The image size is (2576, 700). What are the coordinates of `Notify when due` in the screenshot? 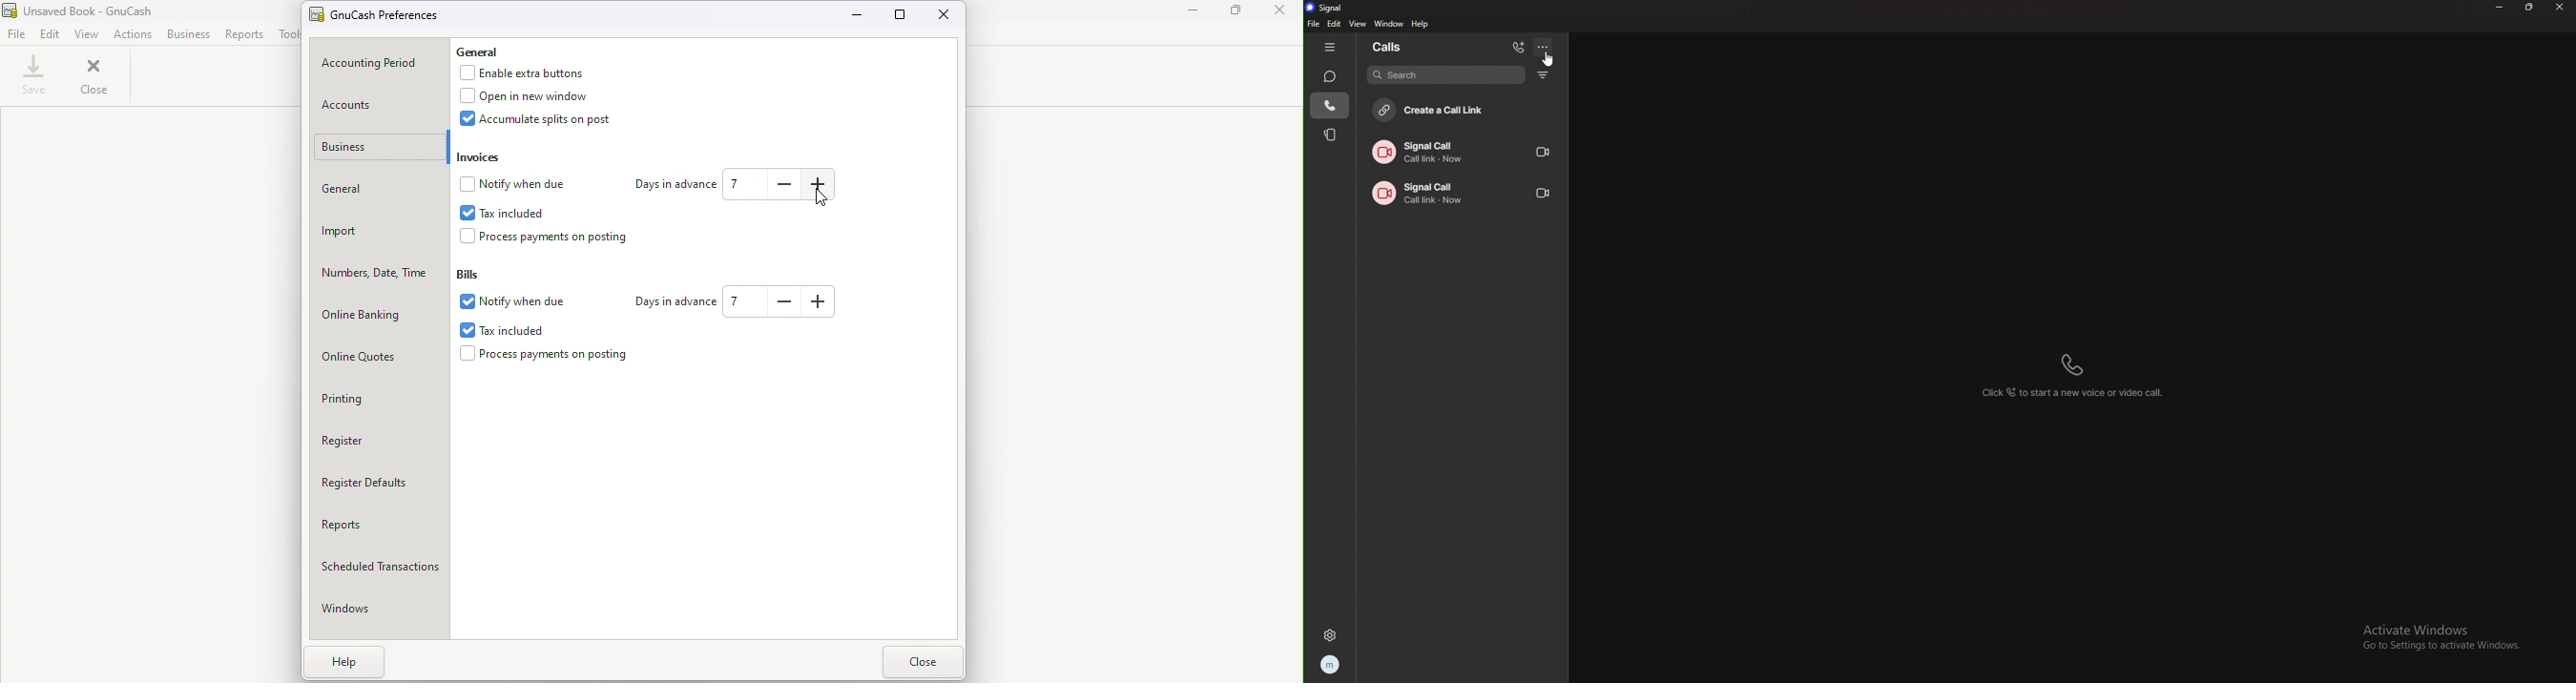 It's located at (517, 185).